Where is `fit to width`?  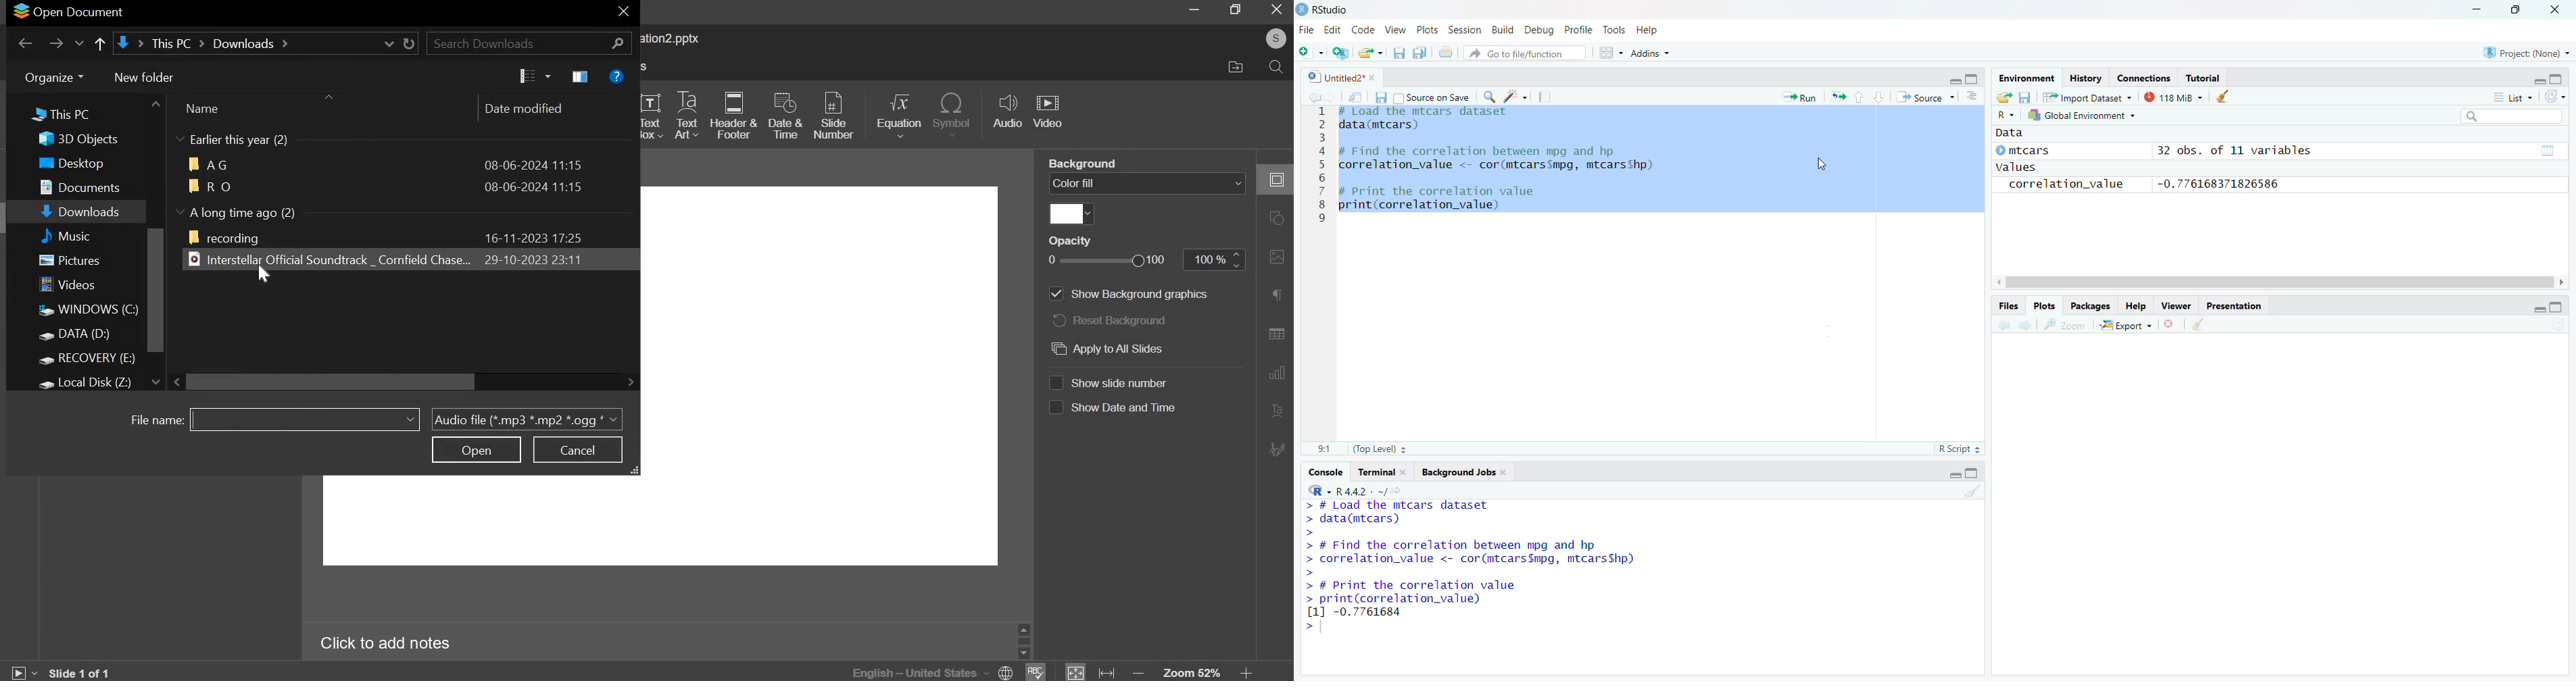 fit to width is located at coordinates (1105, 671).